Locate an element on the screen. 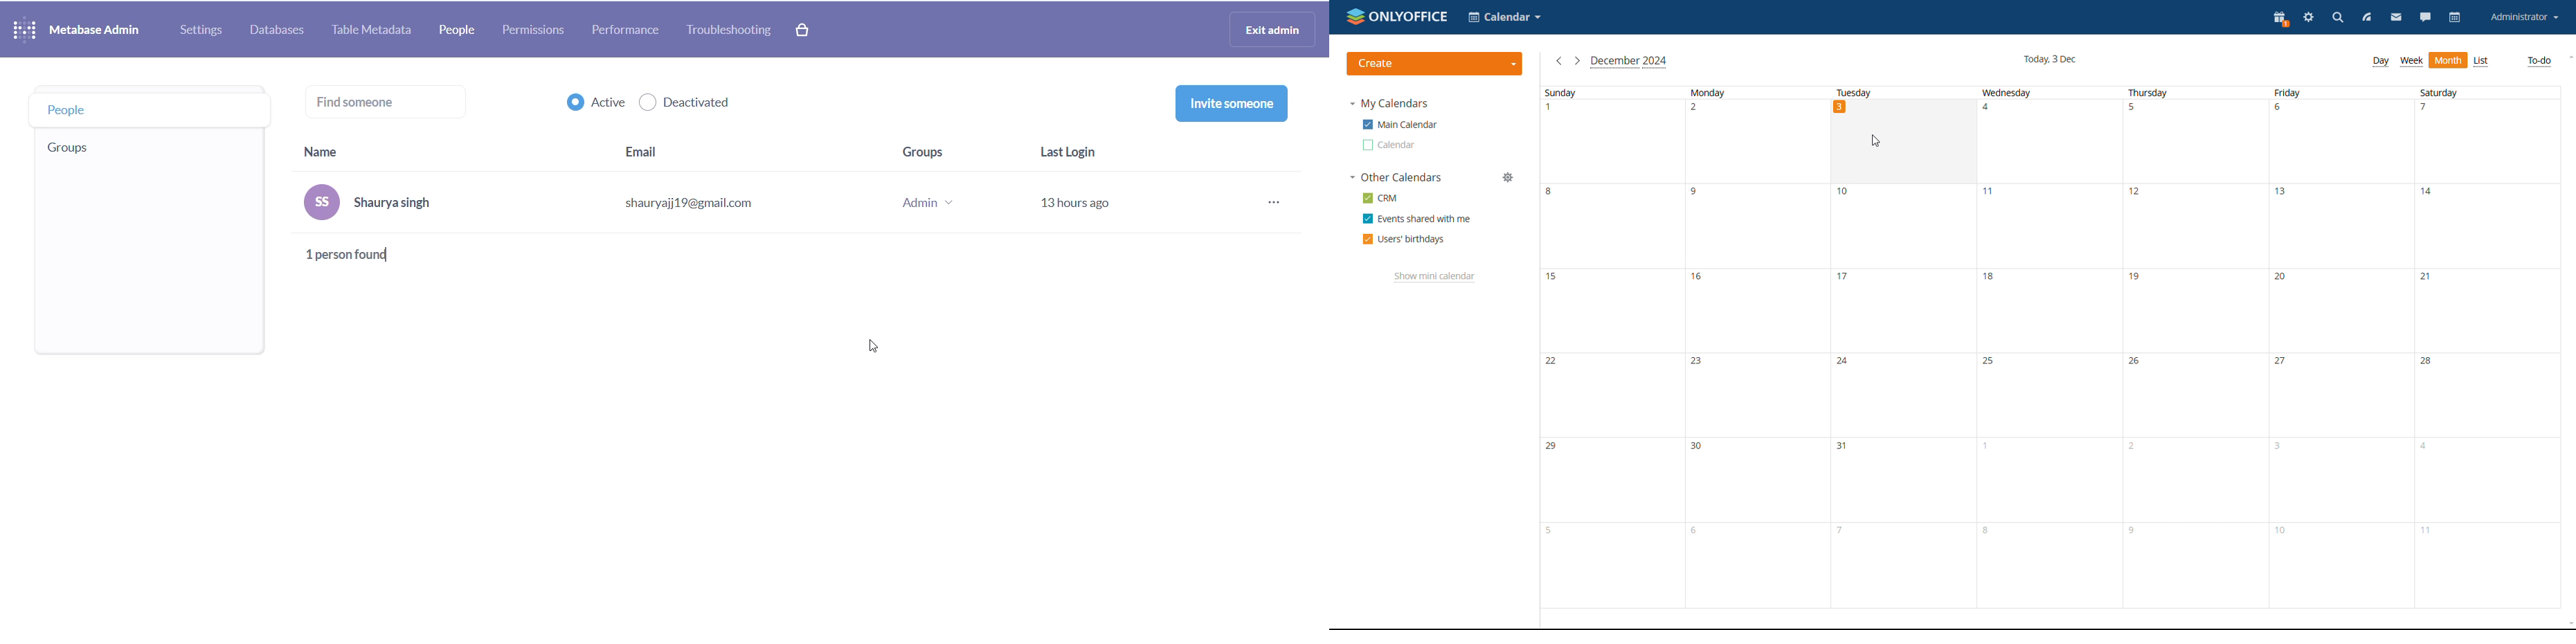 Image resolution: width=2576 pixels, height=644 pixels. tuesday is located at coordinates (1900, 347).